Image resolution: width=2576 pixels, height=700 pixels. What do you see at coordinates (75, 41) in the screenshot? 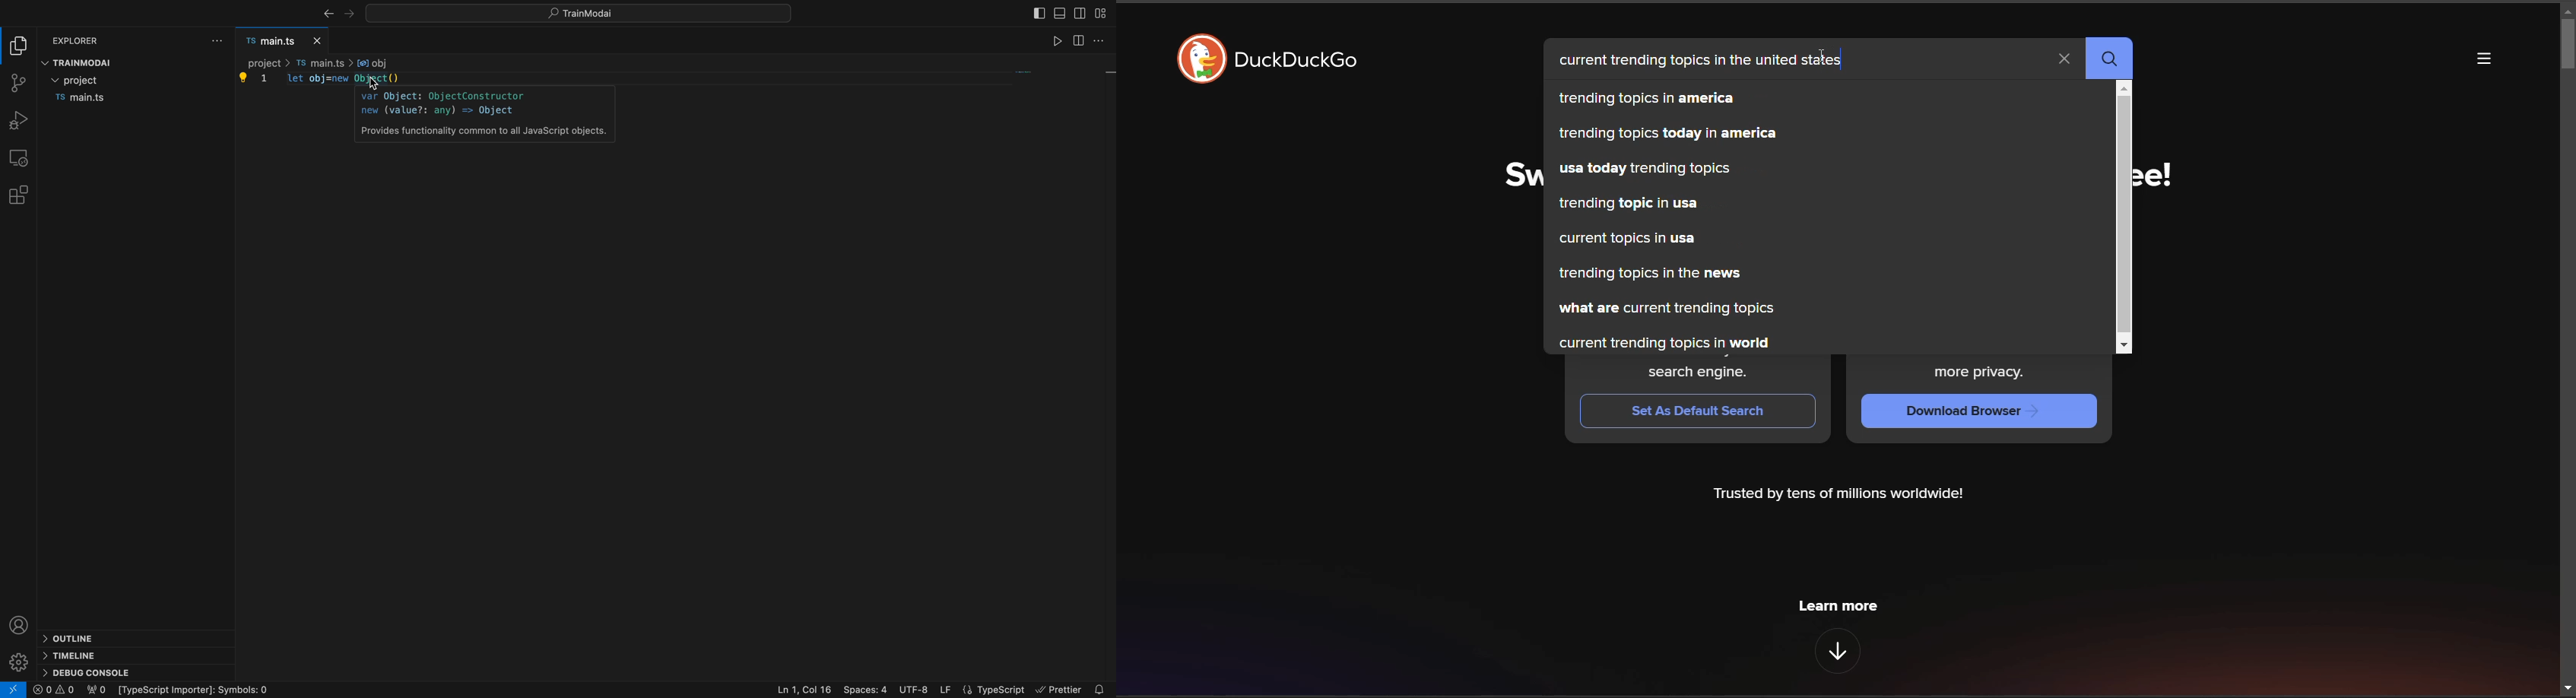
I see `explorer` at bounding box center [75, 41].